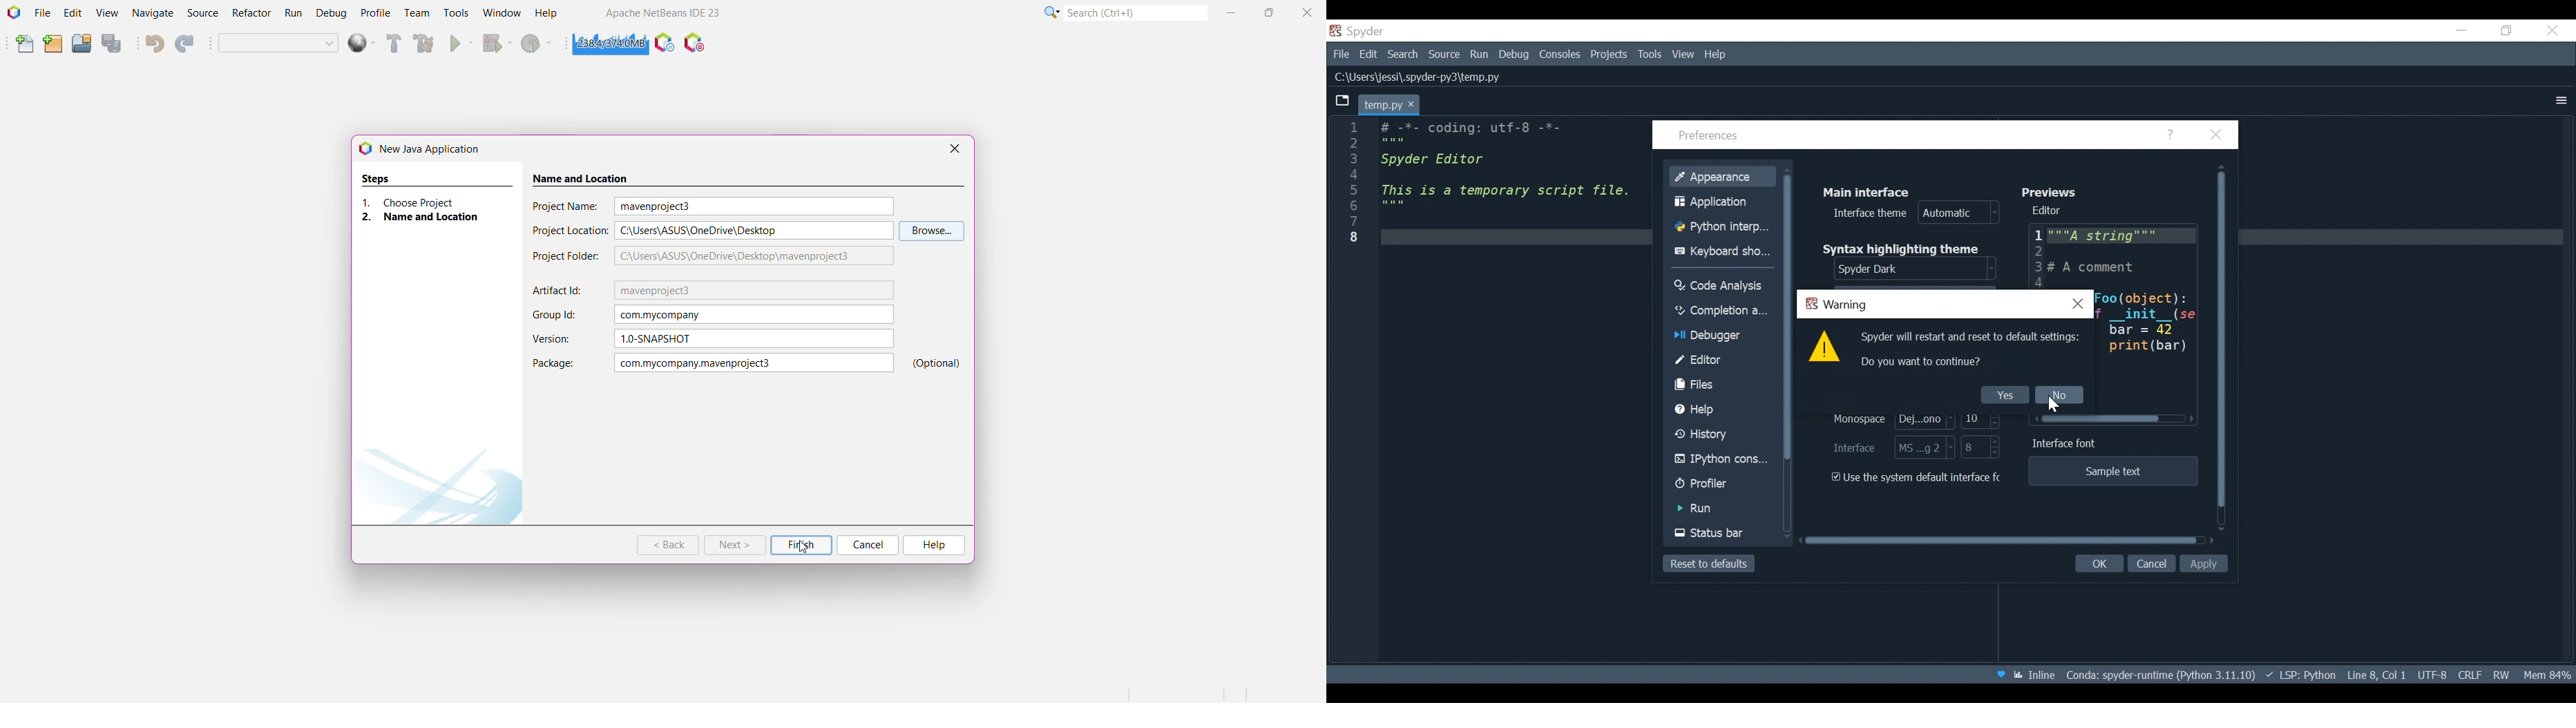  I want to click on Conda Environment Indicator, so click(2159, 675).